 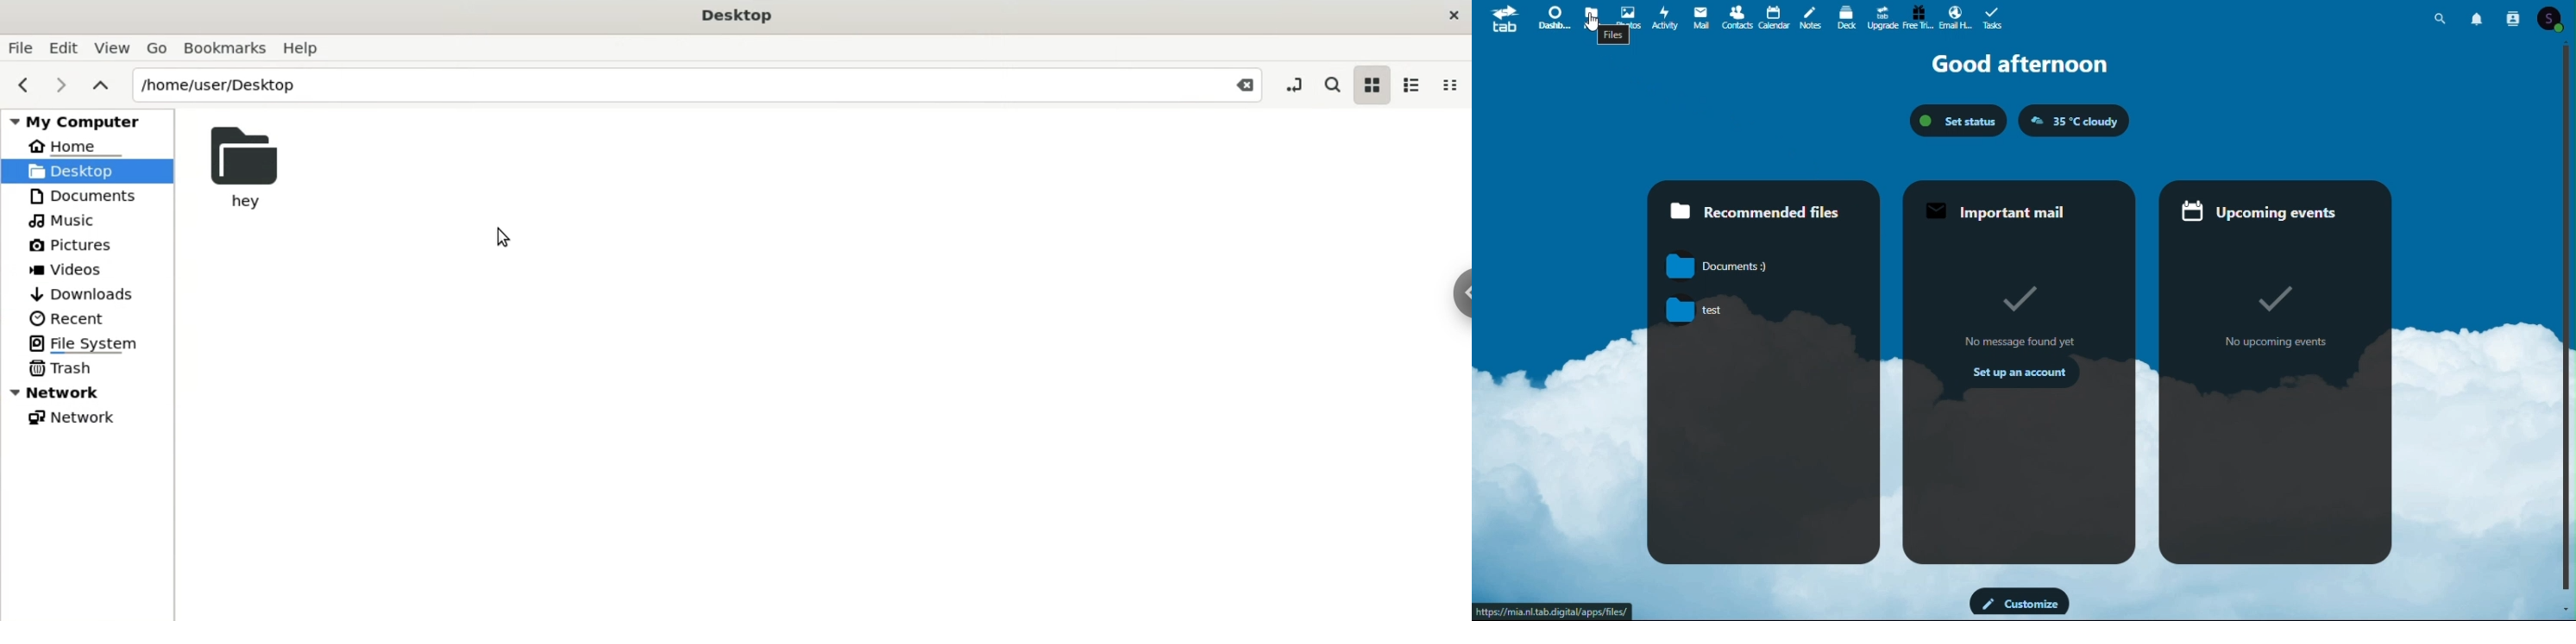 I want to click on no upcoming events, so click(x=2277, y=321).